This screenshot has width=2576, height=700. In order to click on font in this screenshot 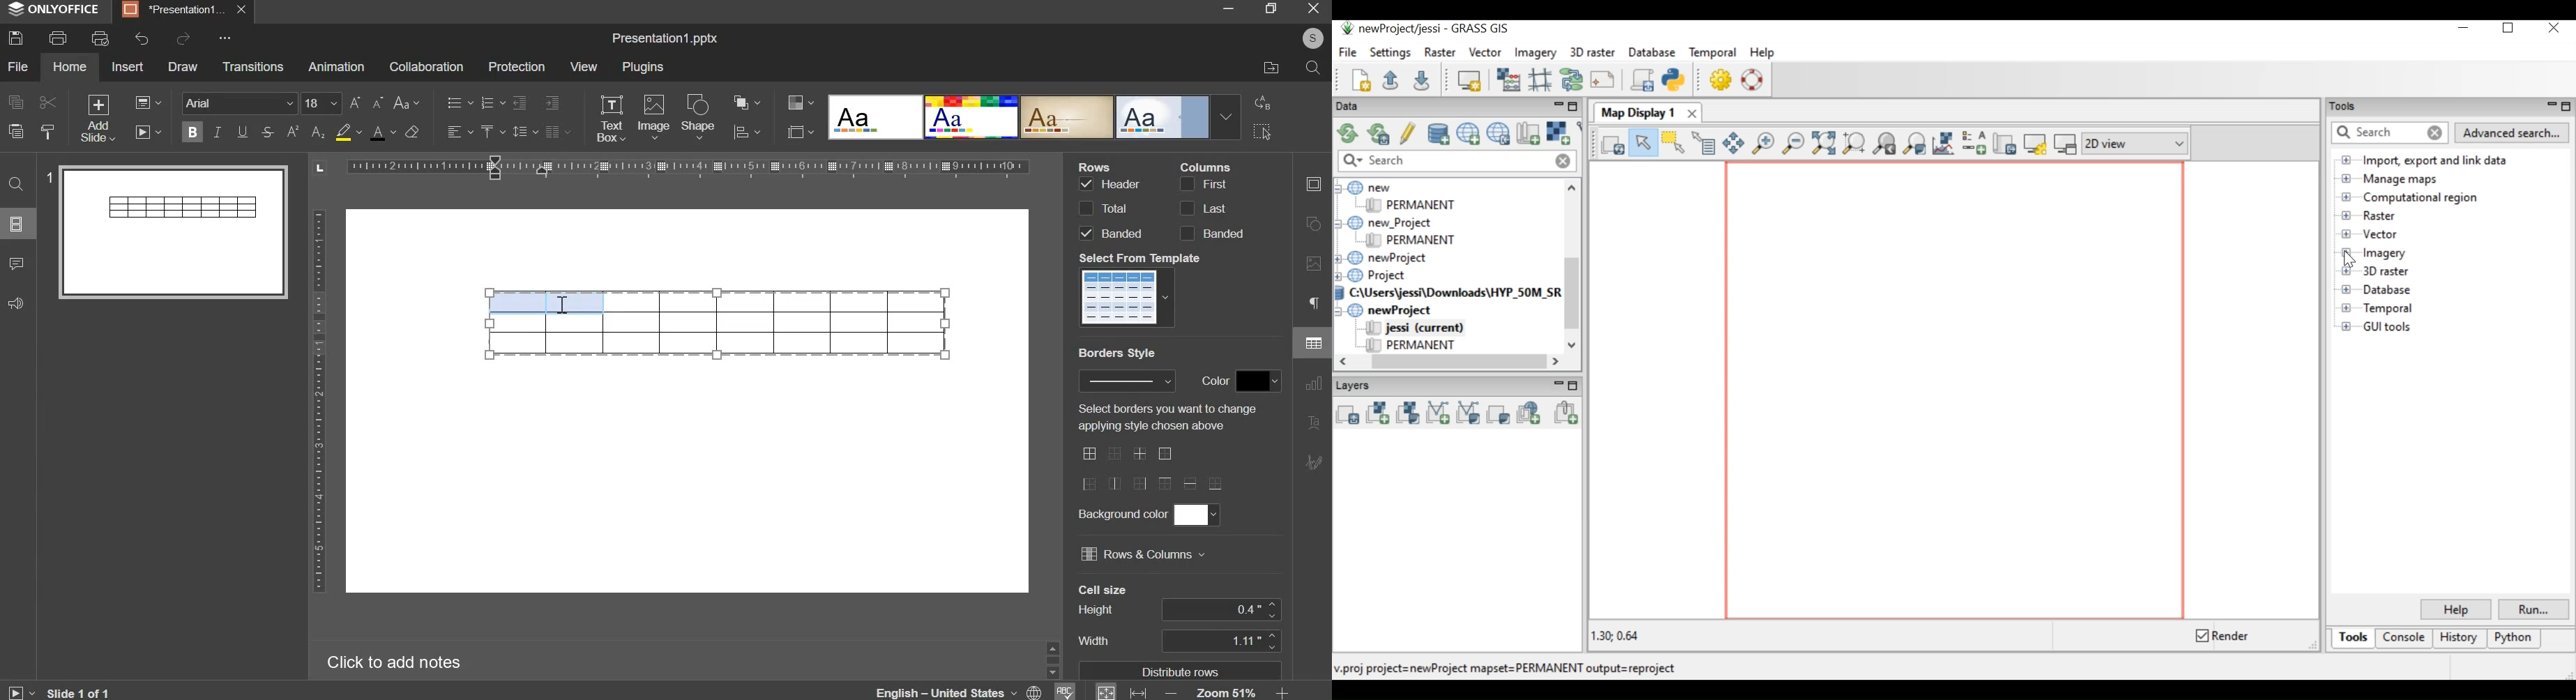, I will do `click(241, 102)`.